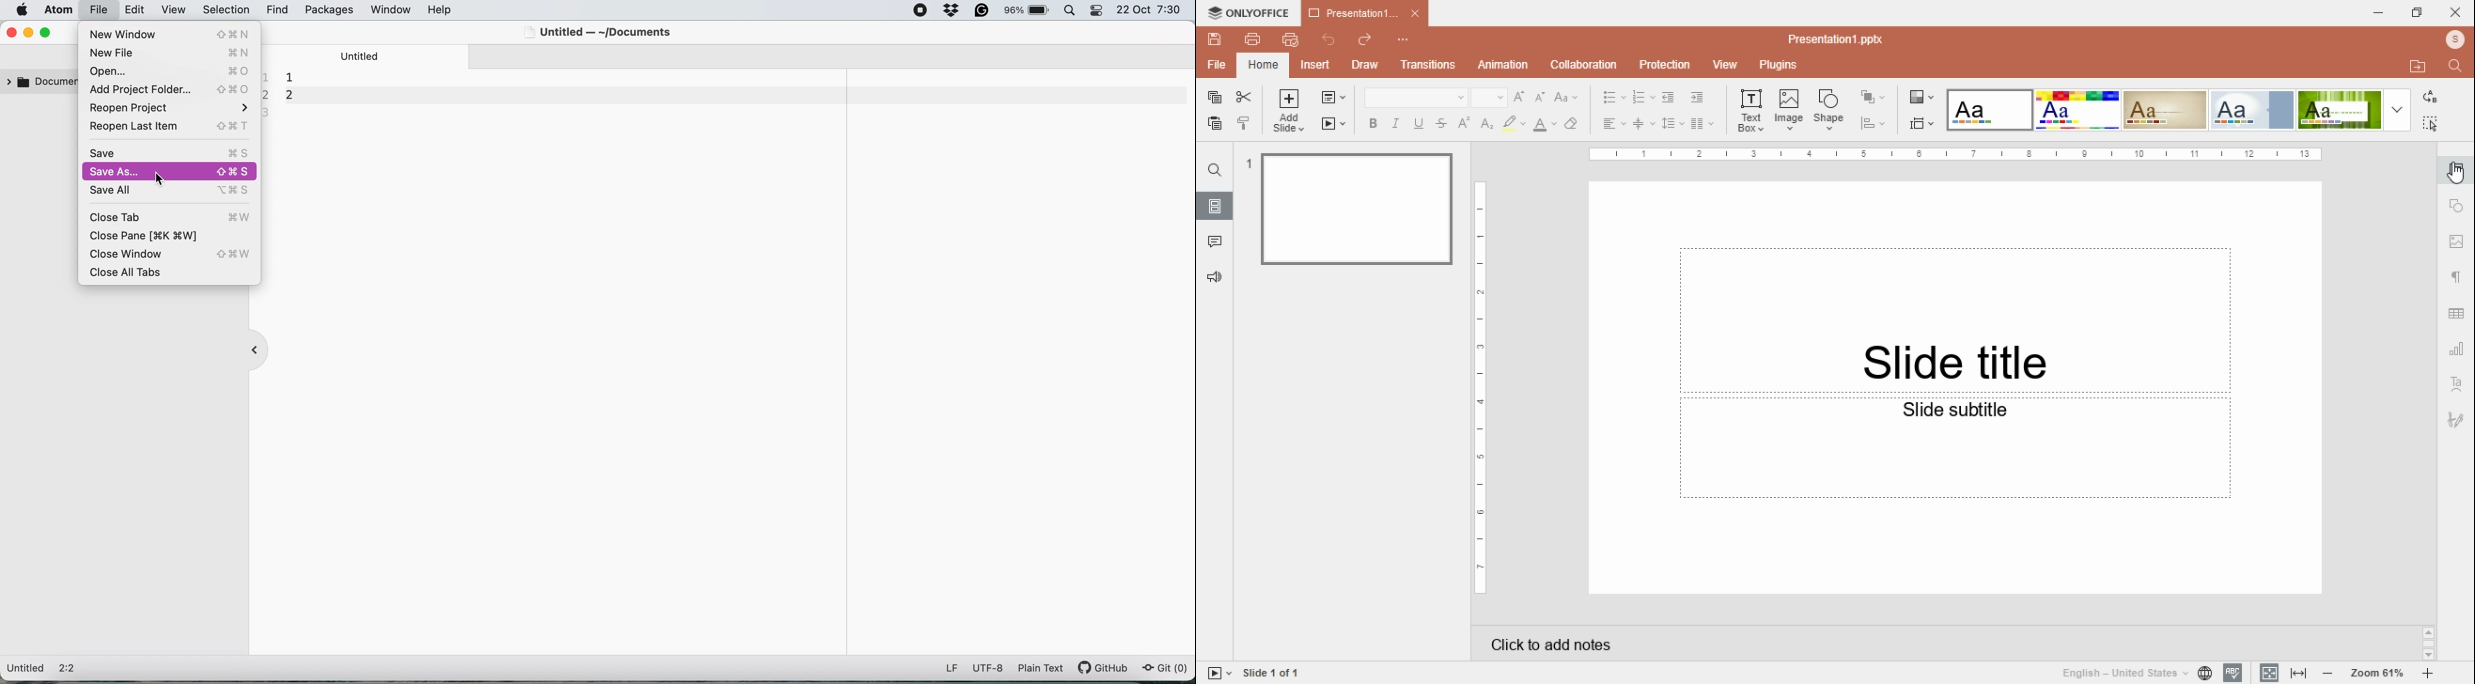 This screenshot has height=700, width=2492. I want to click on git (0), so click(1165, 668).